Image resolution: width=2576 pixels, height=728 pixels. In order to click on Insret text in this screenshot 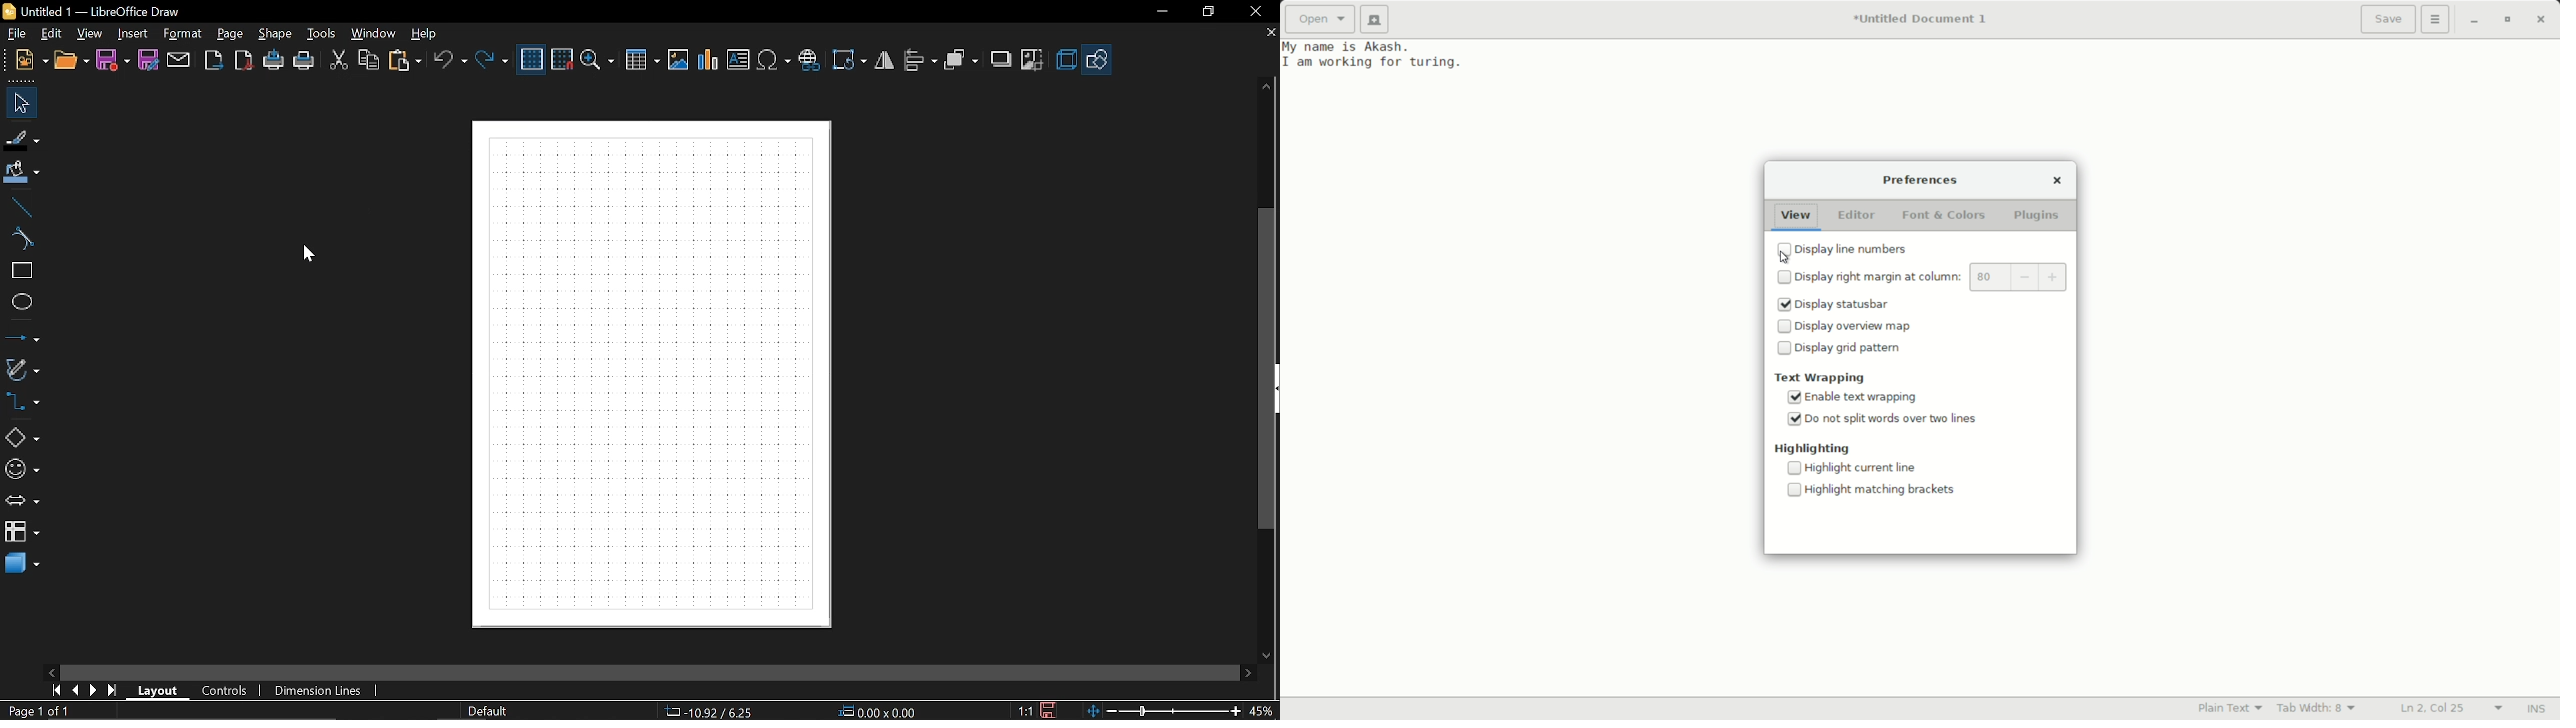, I will do `click(738, 59)`.